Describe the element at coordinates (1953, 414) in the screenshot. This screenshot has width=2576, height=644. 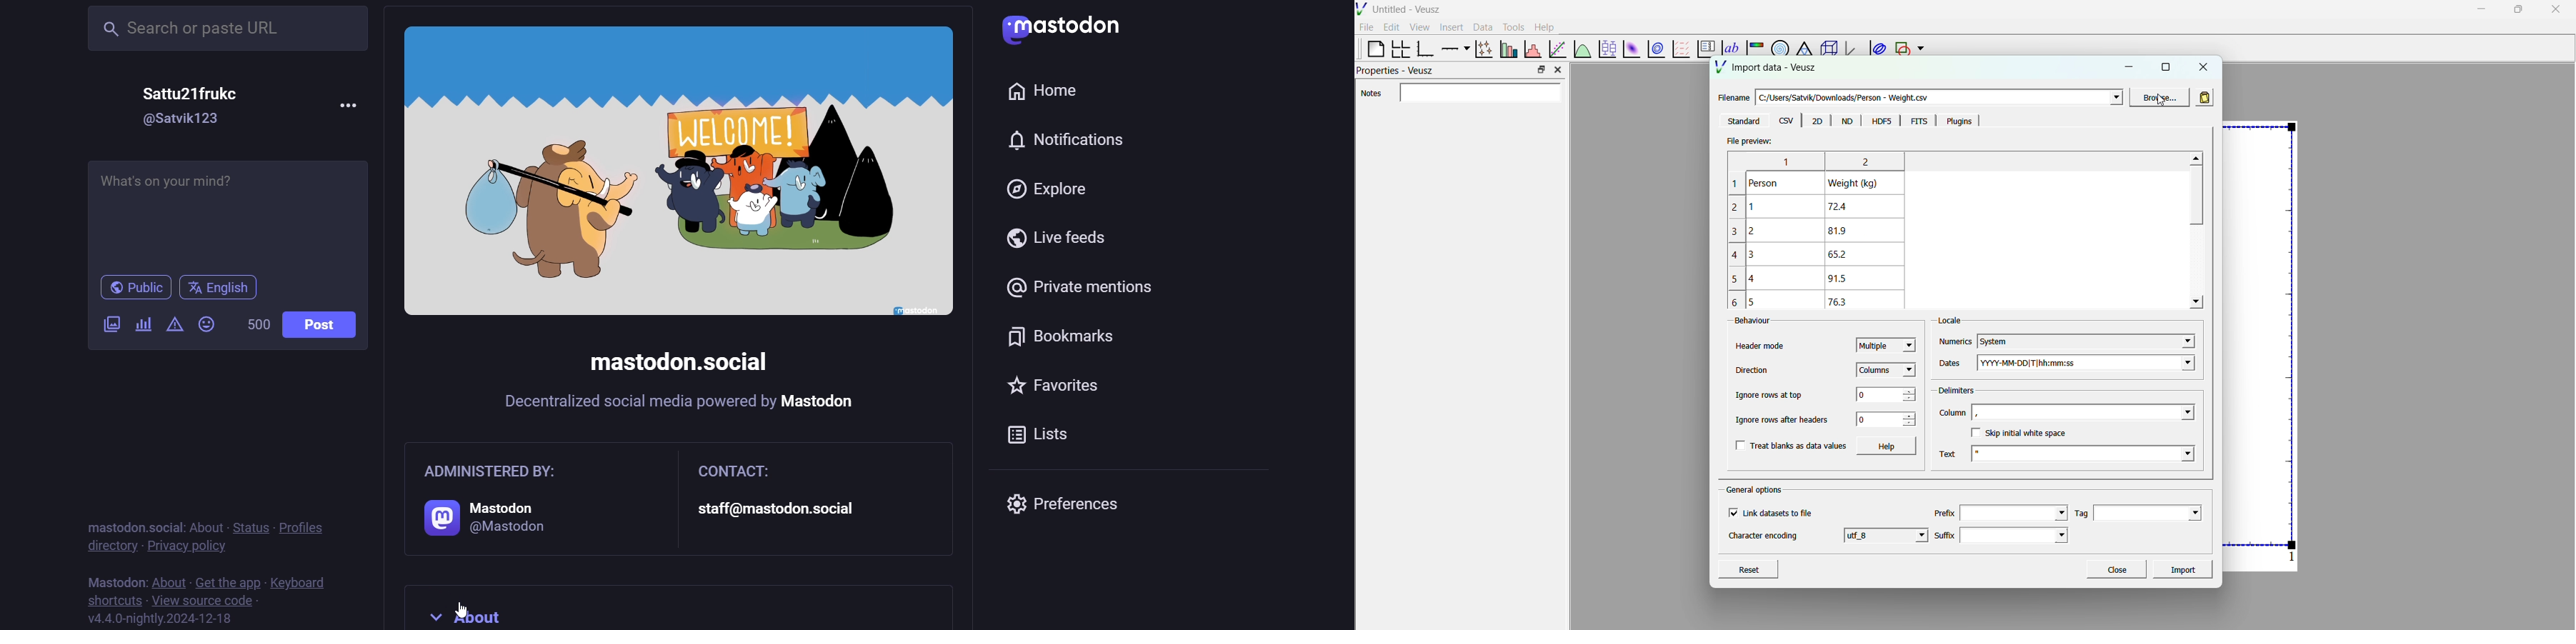
I see `Column` at that location.